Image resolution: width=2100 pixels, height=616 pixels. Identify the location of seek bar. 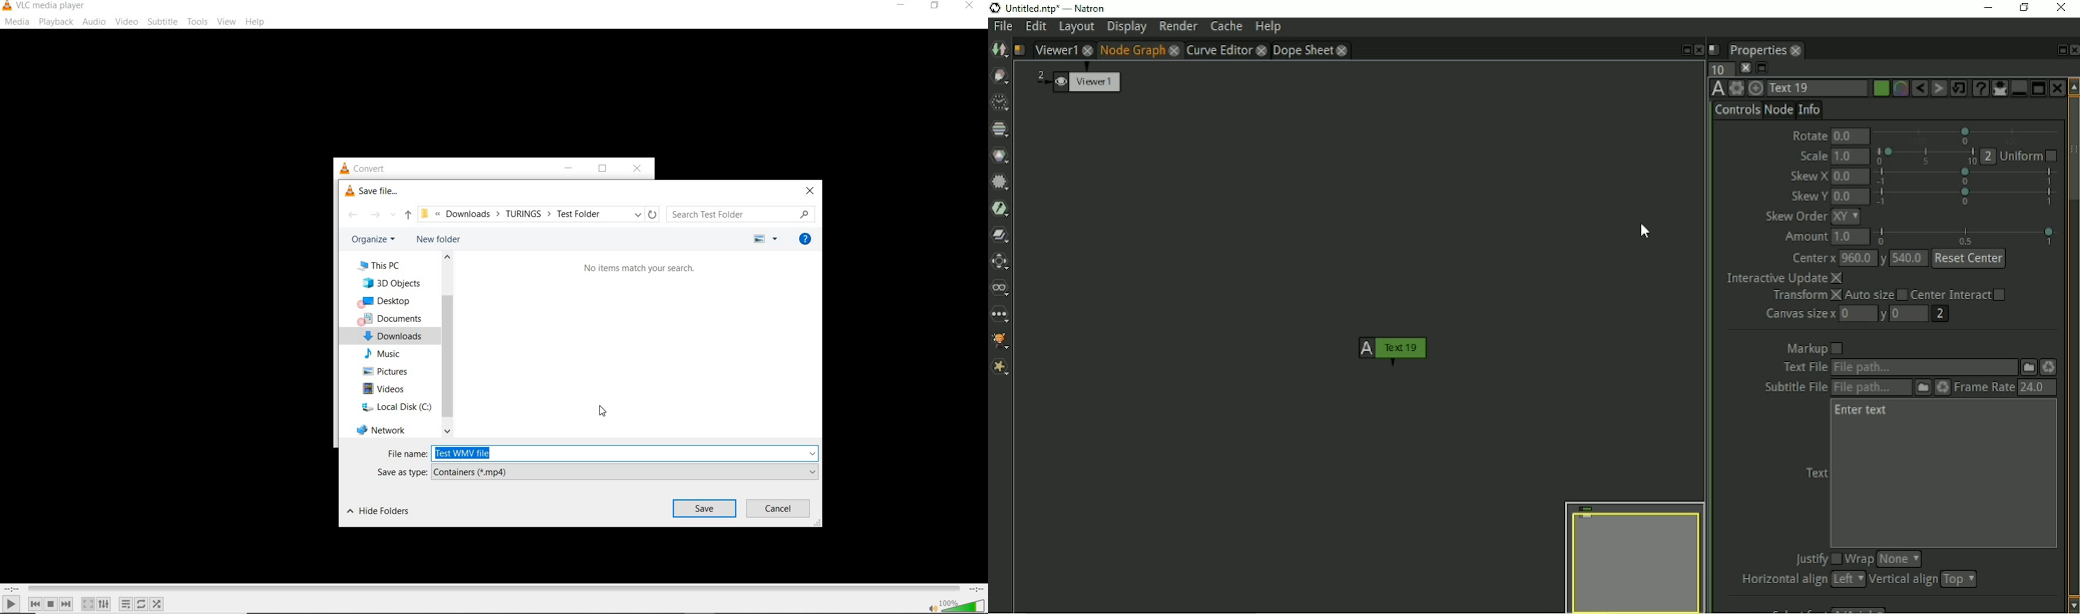
(492, 589).